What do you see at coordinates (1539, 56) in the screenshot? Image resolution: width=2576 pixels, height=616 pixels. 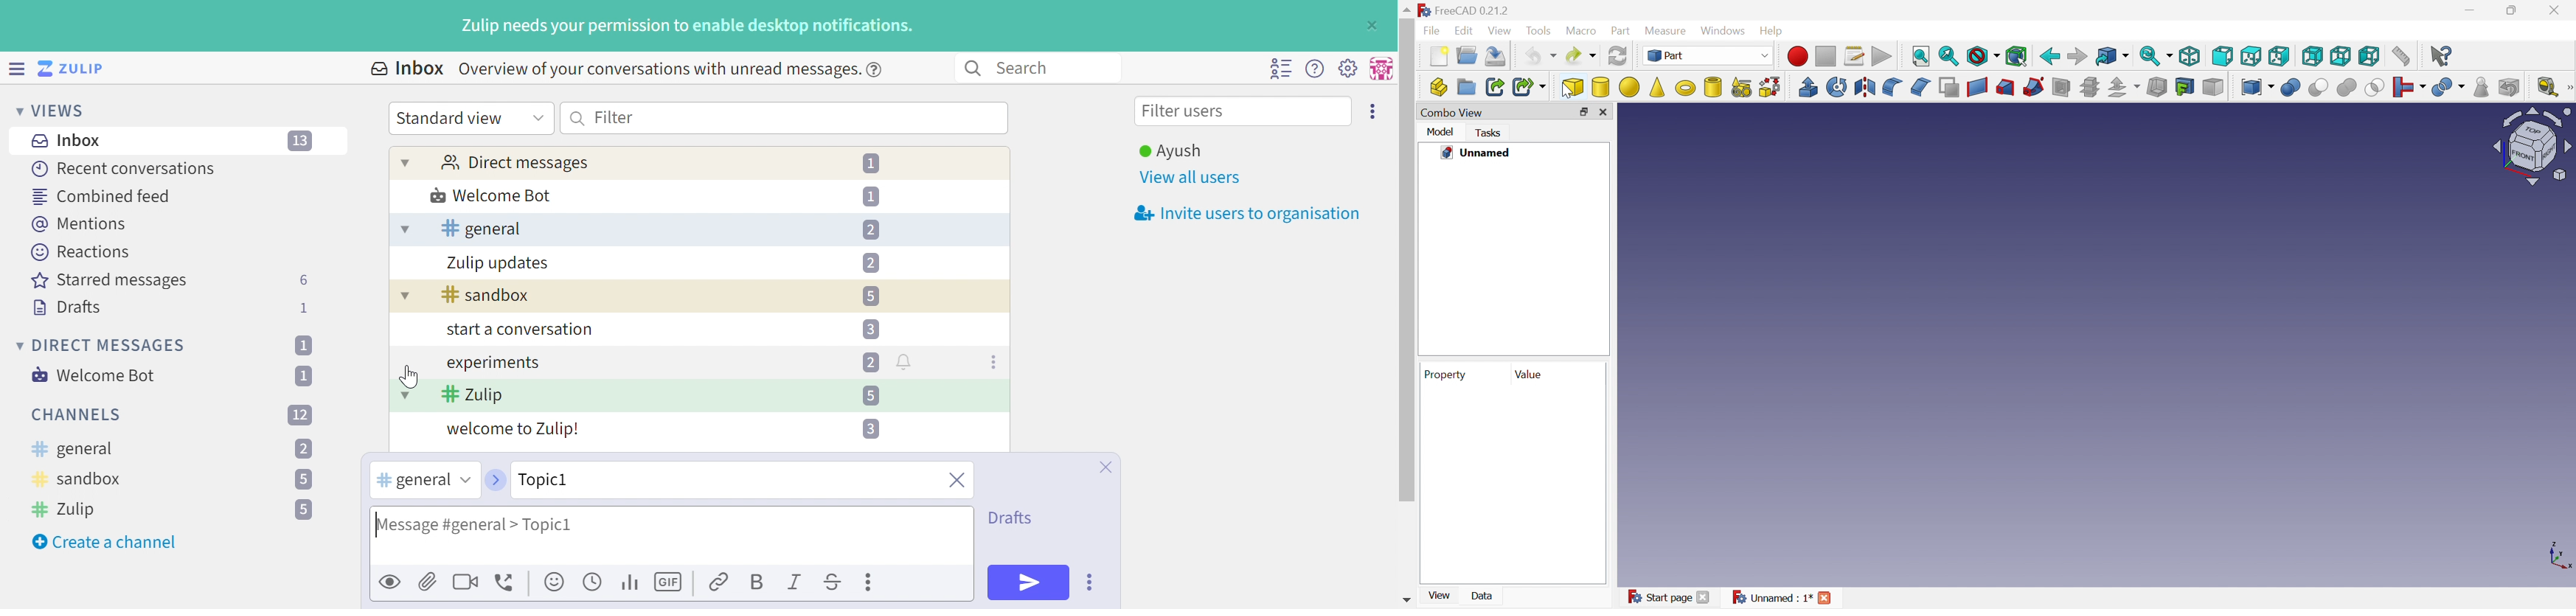 I see `Undo` at bounding box center [1539, 56].